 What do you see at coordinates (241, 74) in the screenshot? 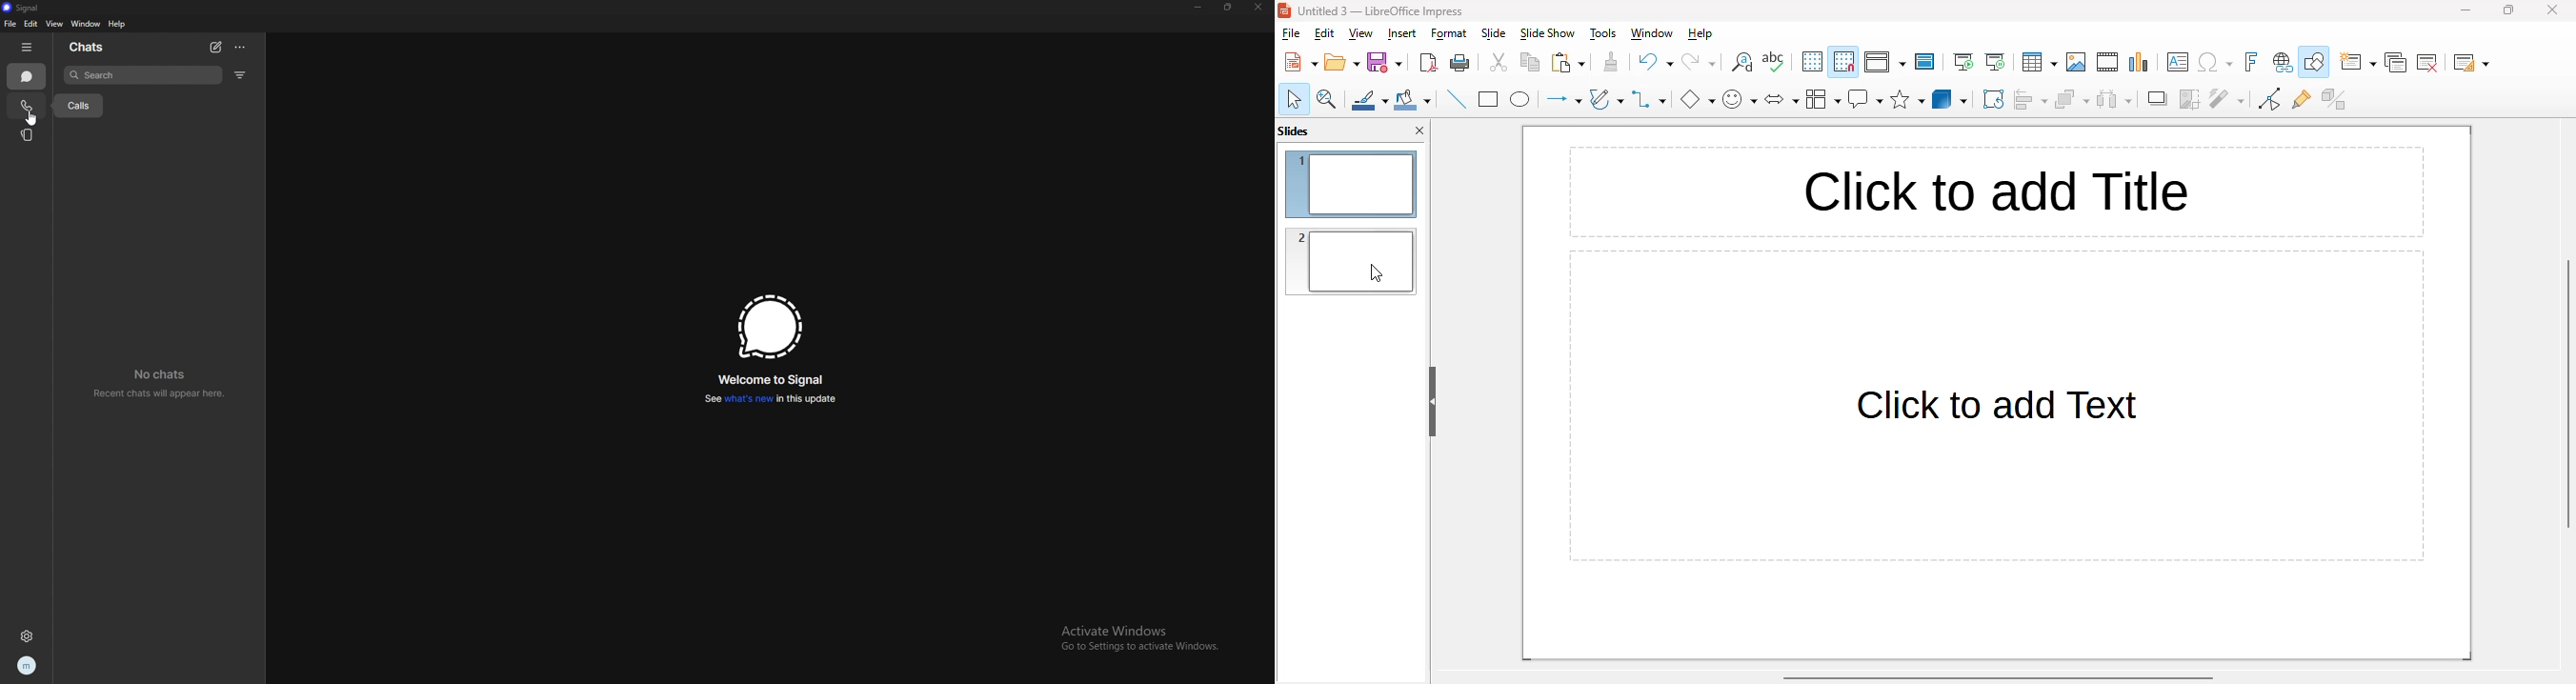
I see `filter` at bounding box center [241, 74].